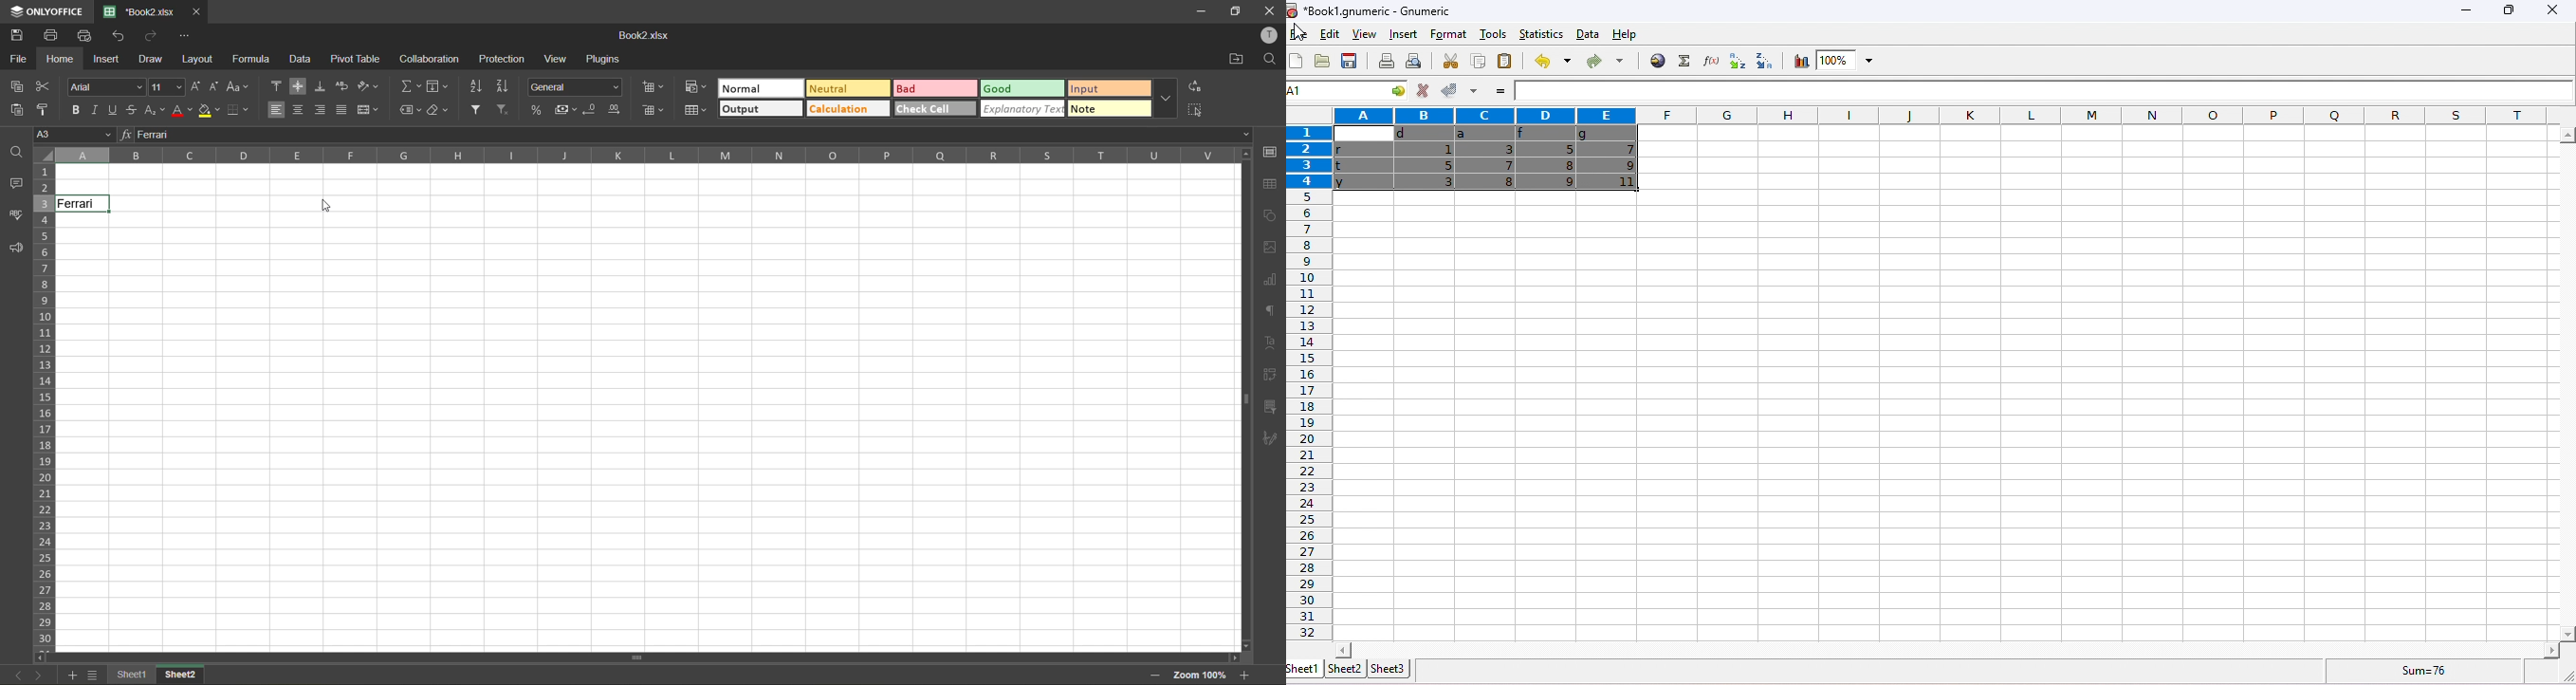 The image size is (2576, 700). What do you see at coordinates (1304, 669) in the screenshot?
I see `sheet1` at bounding box center [1304, 669].